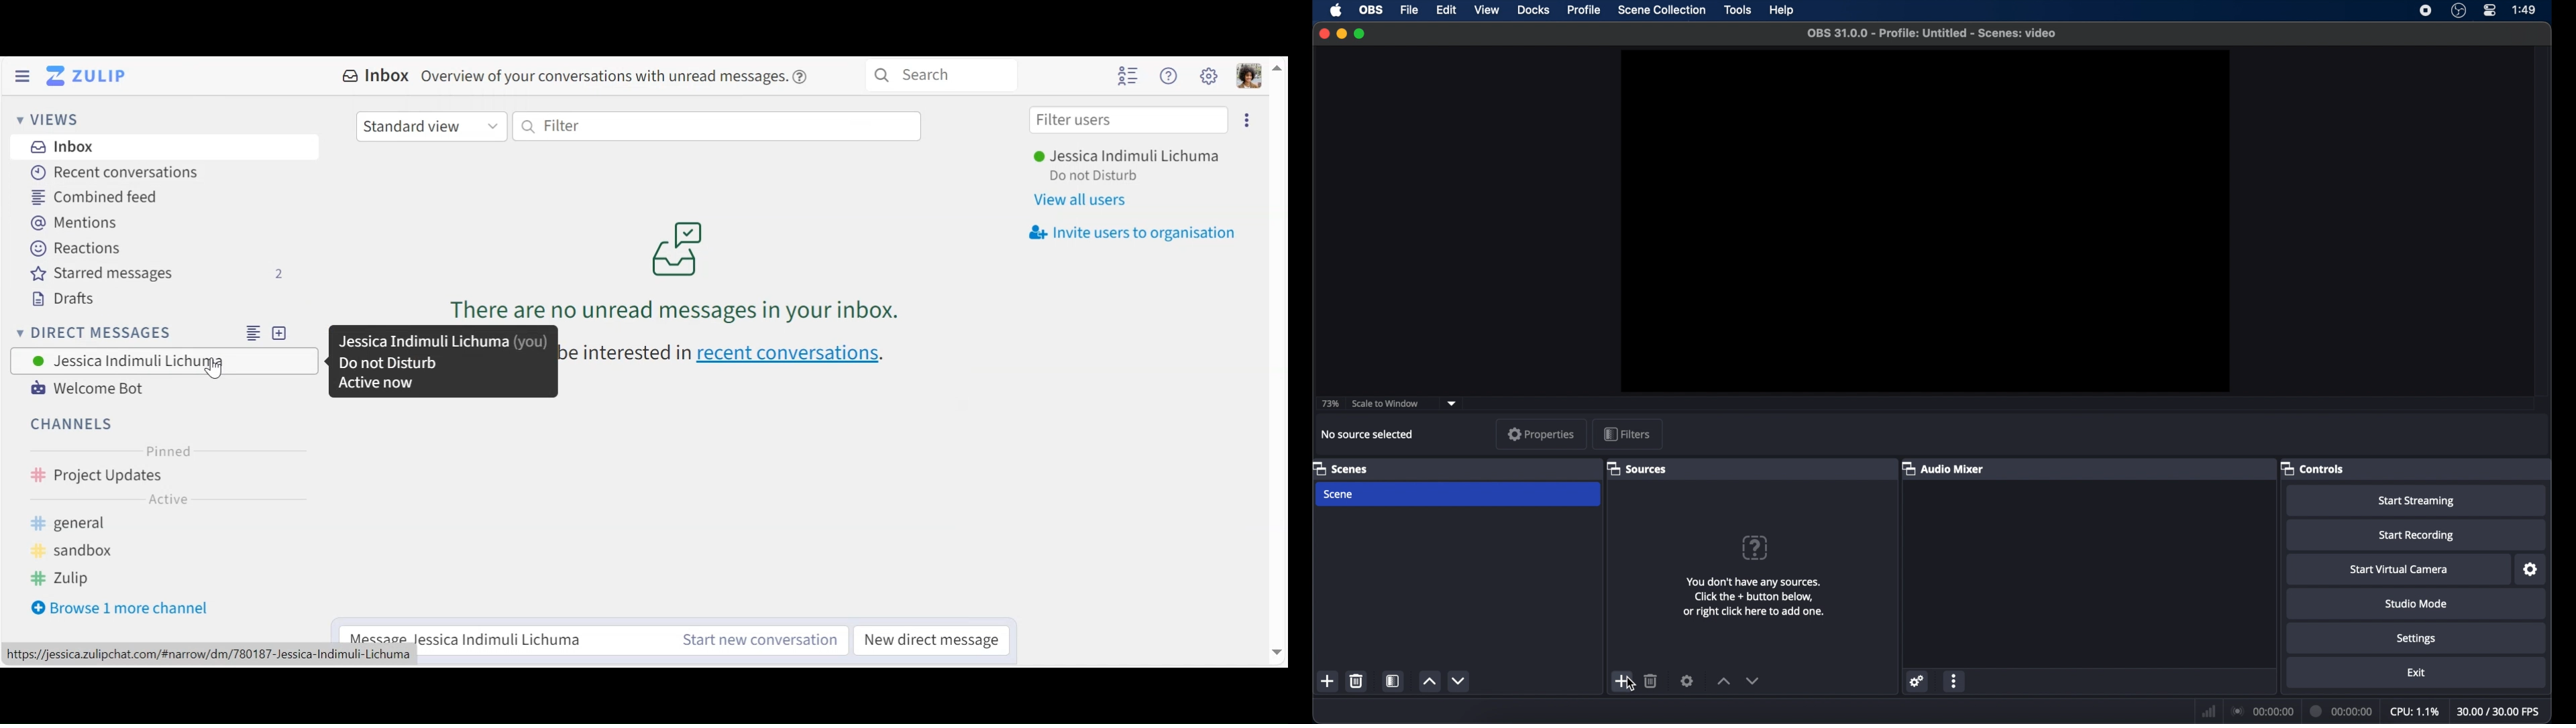 The image size is (2576, 728). What do you see at coordinates (1662, 9) in the screenshot?
I see `scene collection` at bounding box center [1662, 9].